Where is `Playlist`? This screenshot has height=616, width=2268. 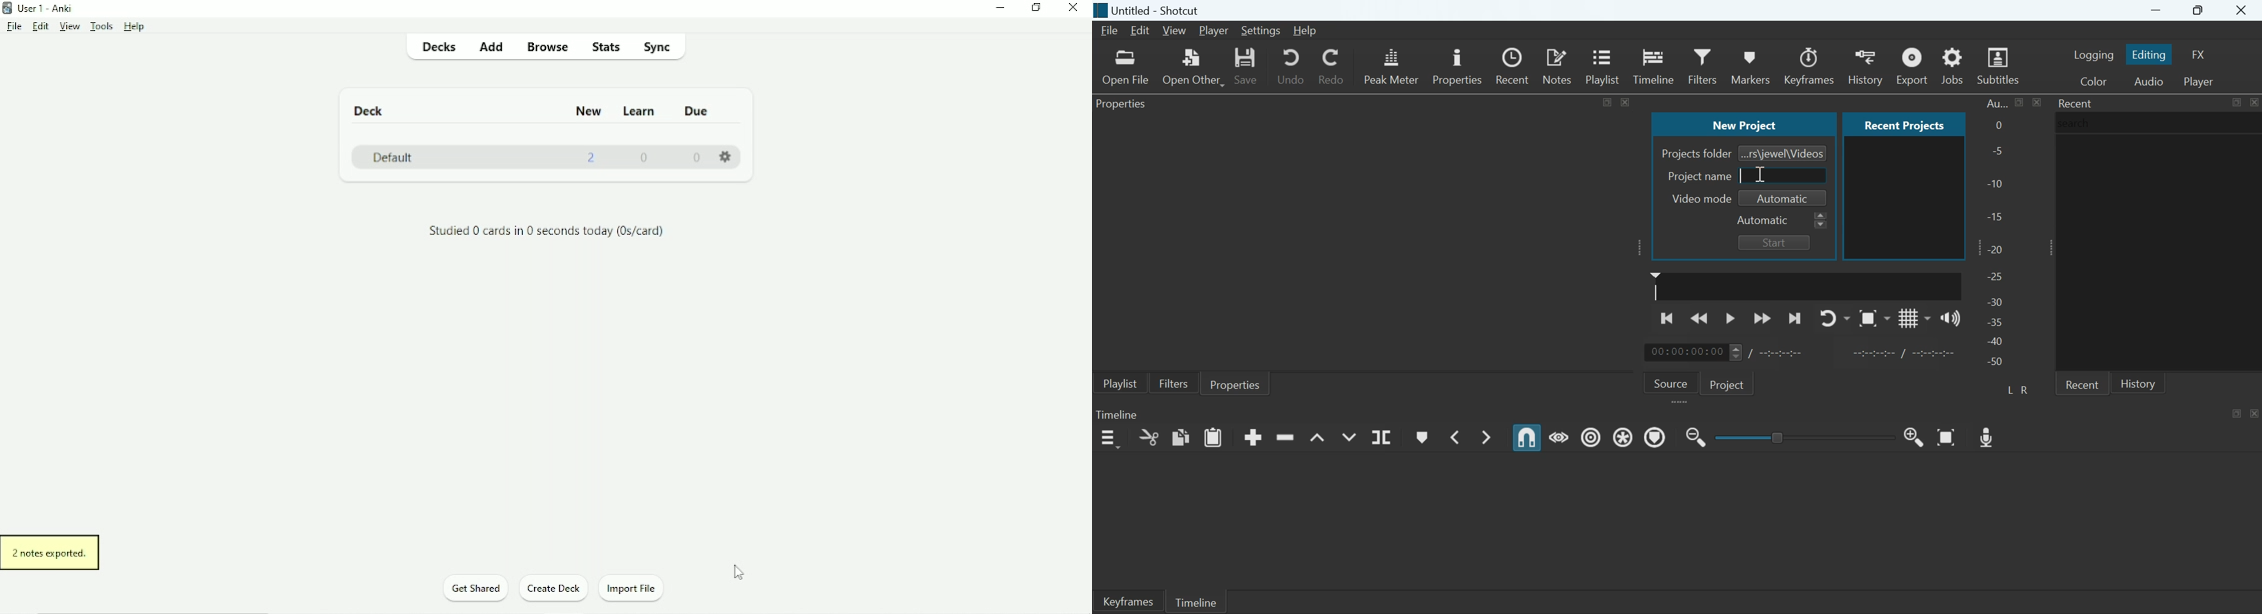 Playlist is located at coordinates (1605, 65).